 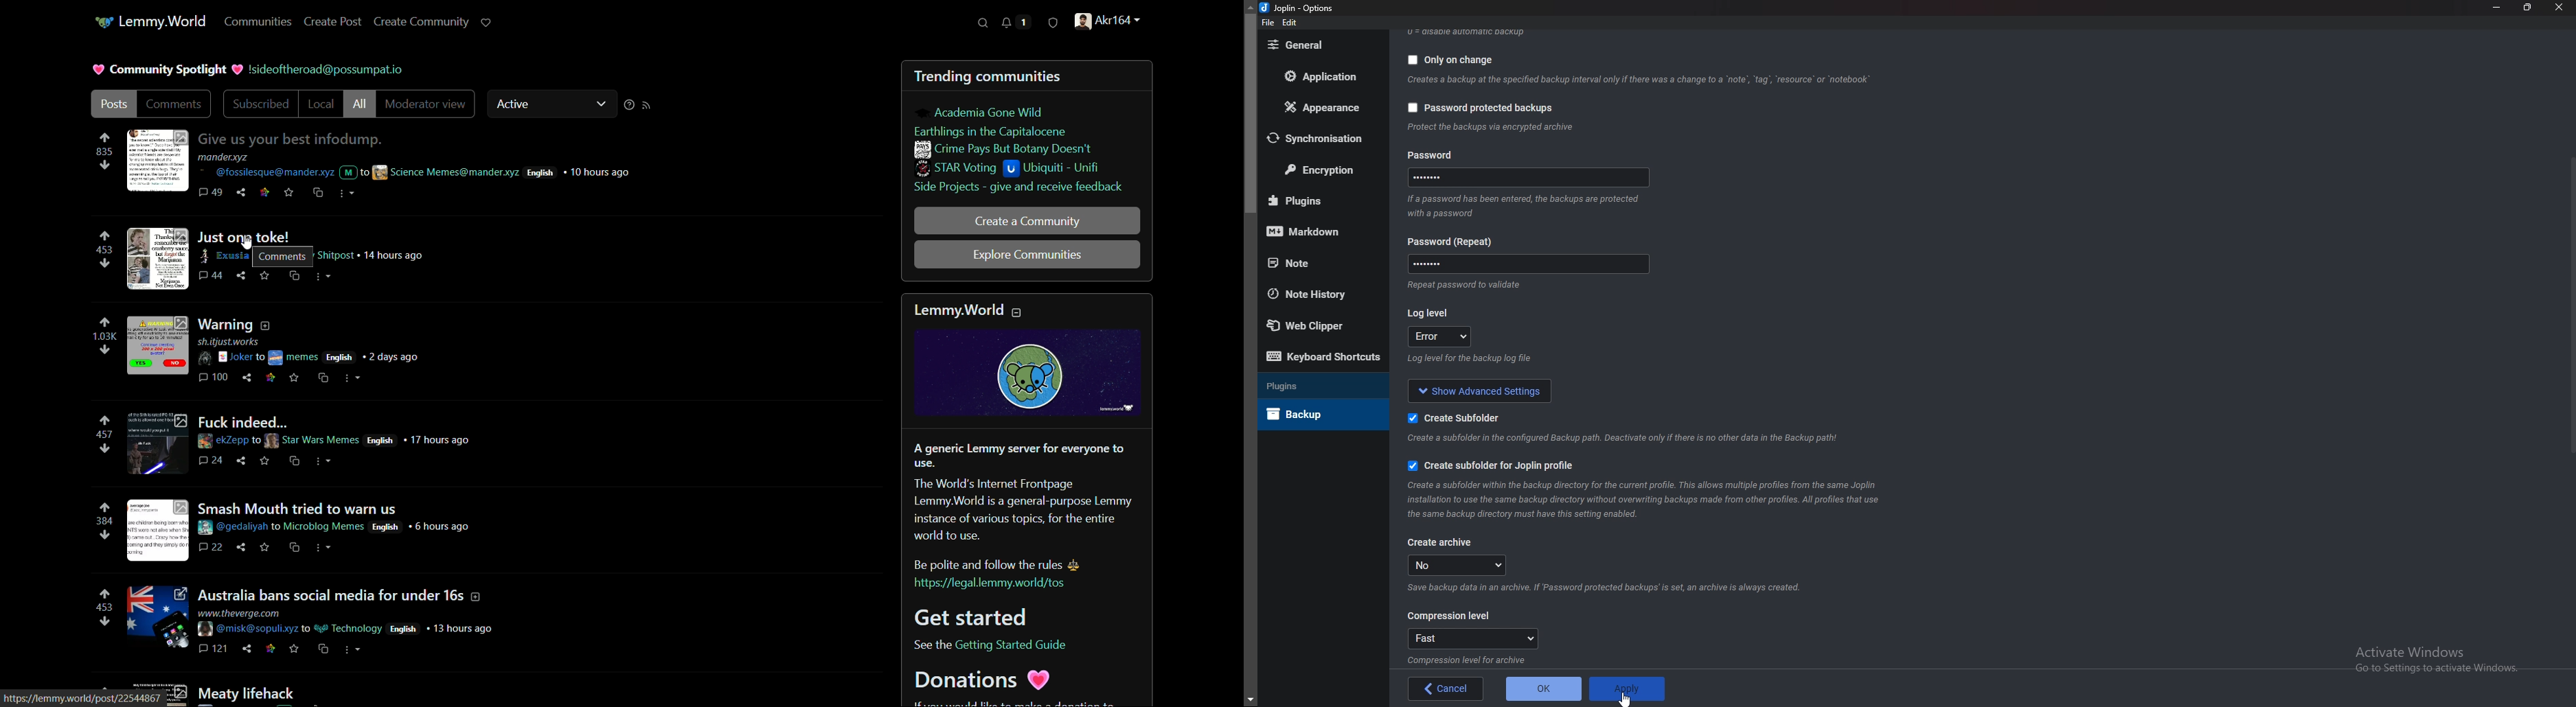 I want to click on ekZepp, so click(x=223, y=443).